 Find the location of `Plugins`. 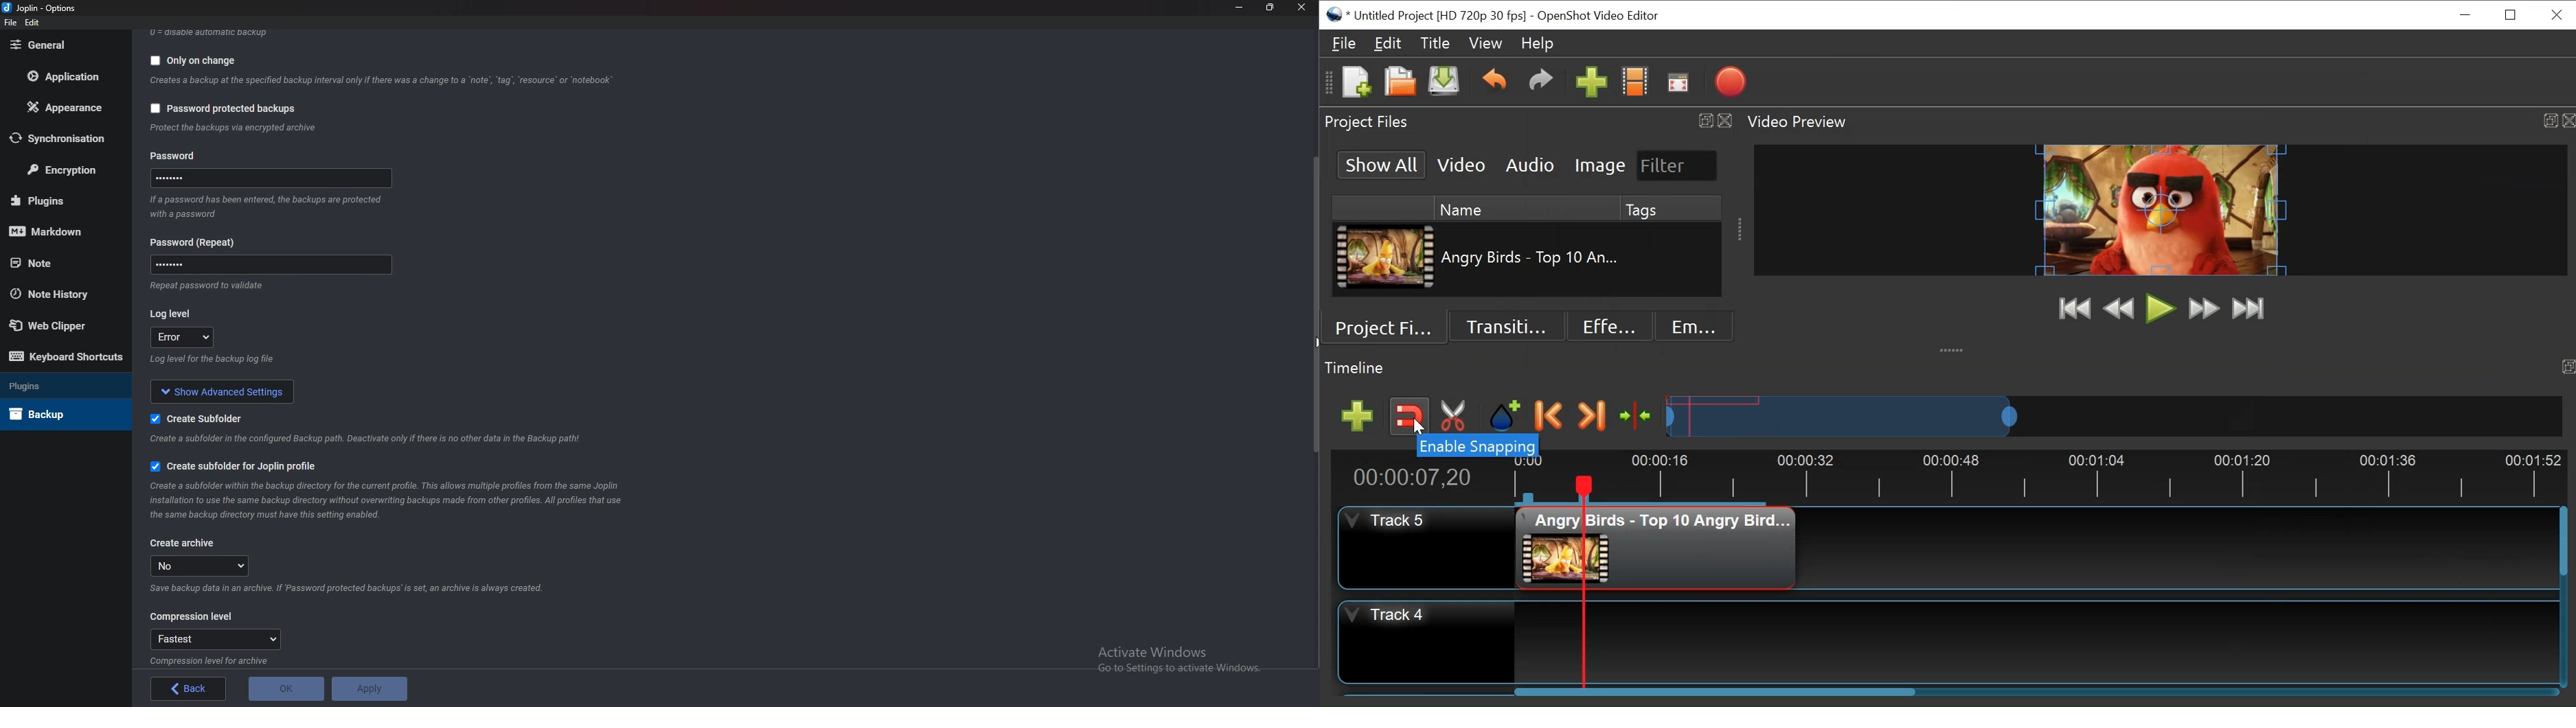

Plugins is located at coordinates (59, 200).